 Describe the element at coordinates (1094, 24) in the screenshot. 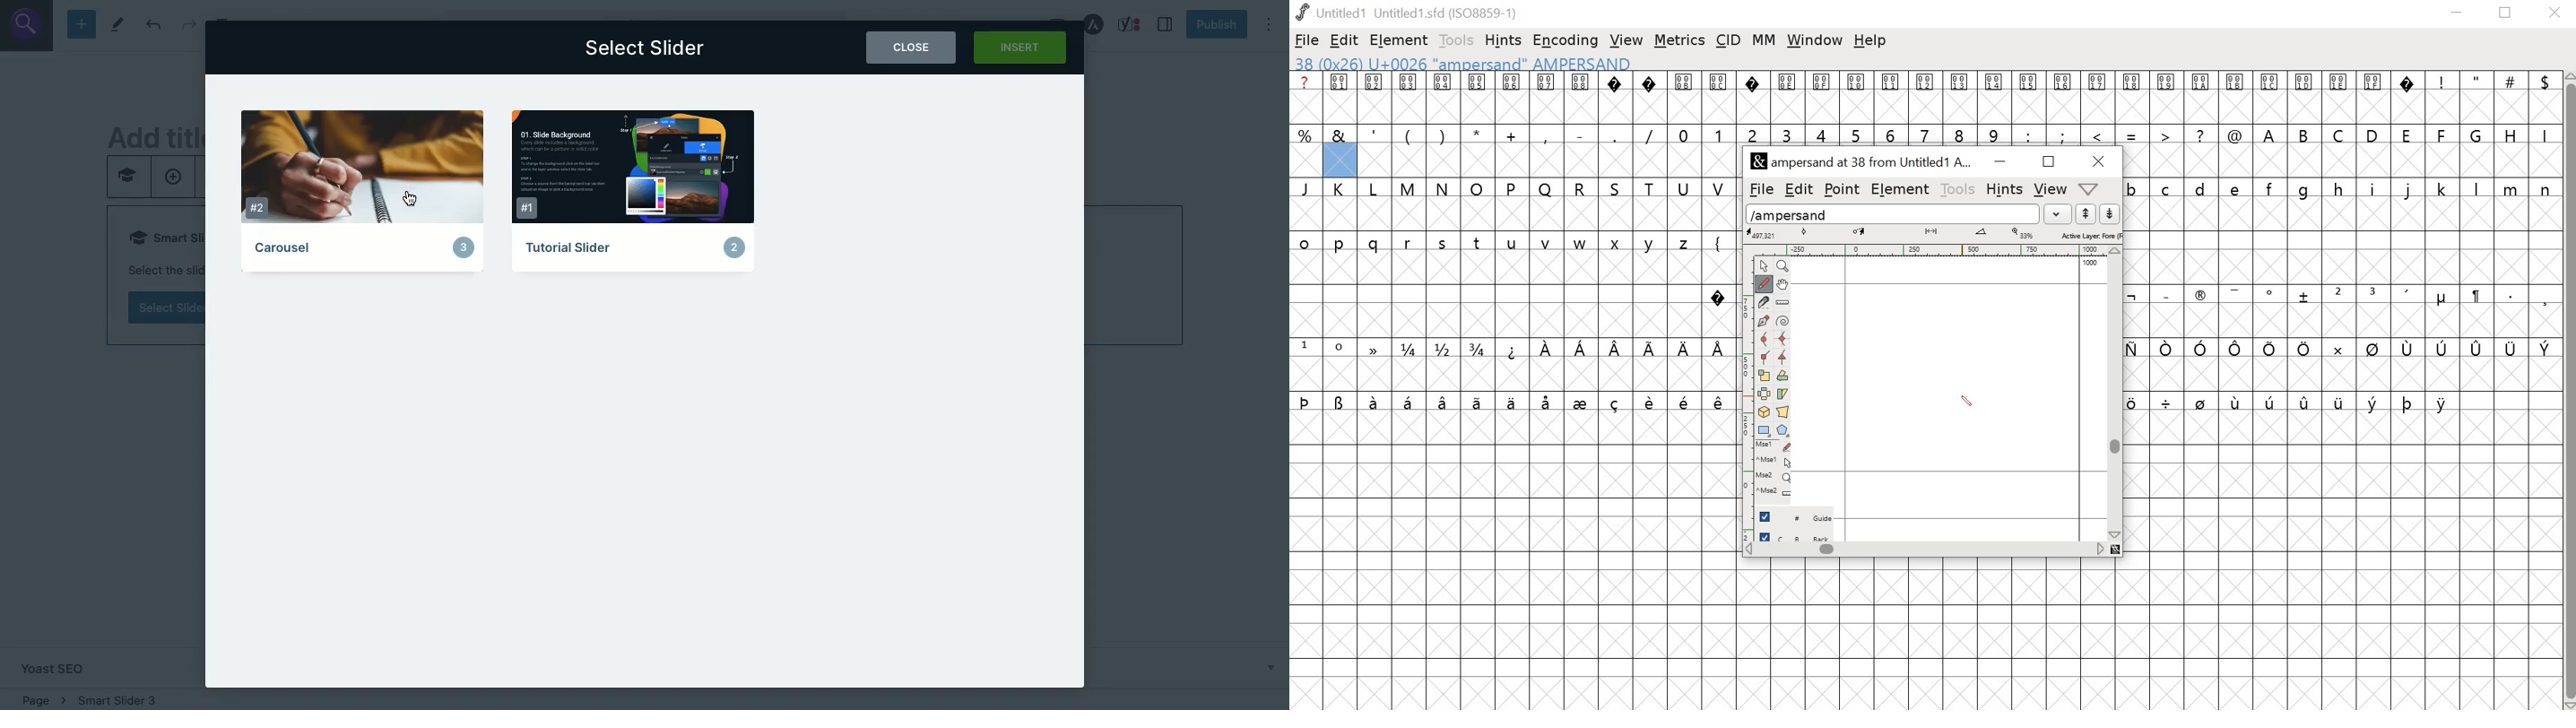

I see `Astra` at that location.